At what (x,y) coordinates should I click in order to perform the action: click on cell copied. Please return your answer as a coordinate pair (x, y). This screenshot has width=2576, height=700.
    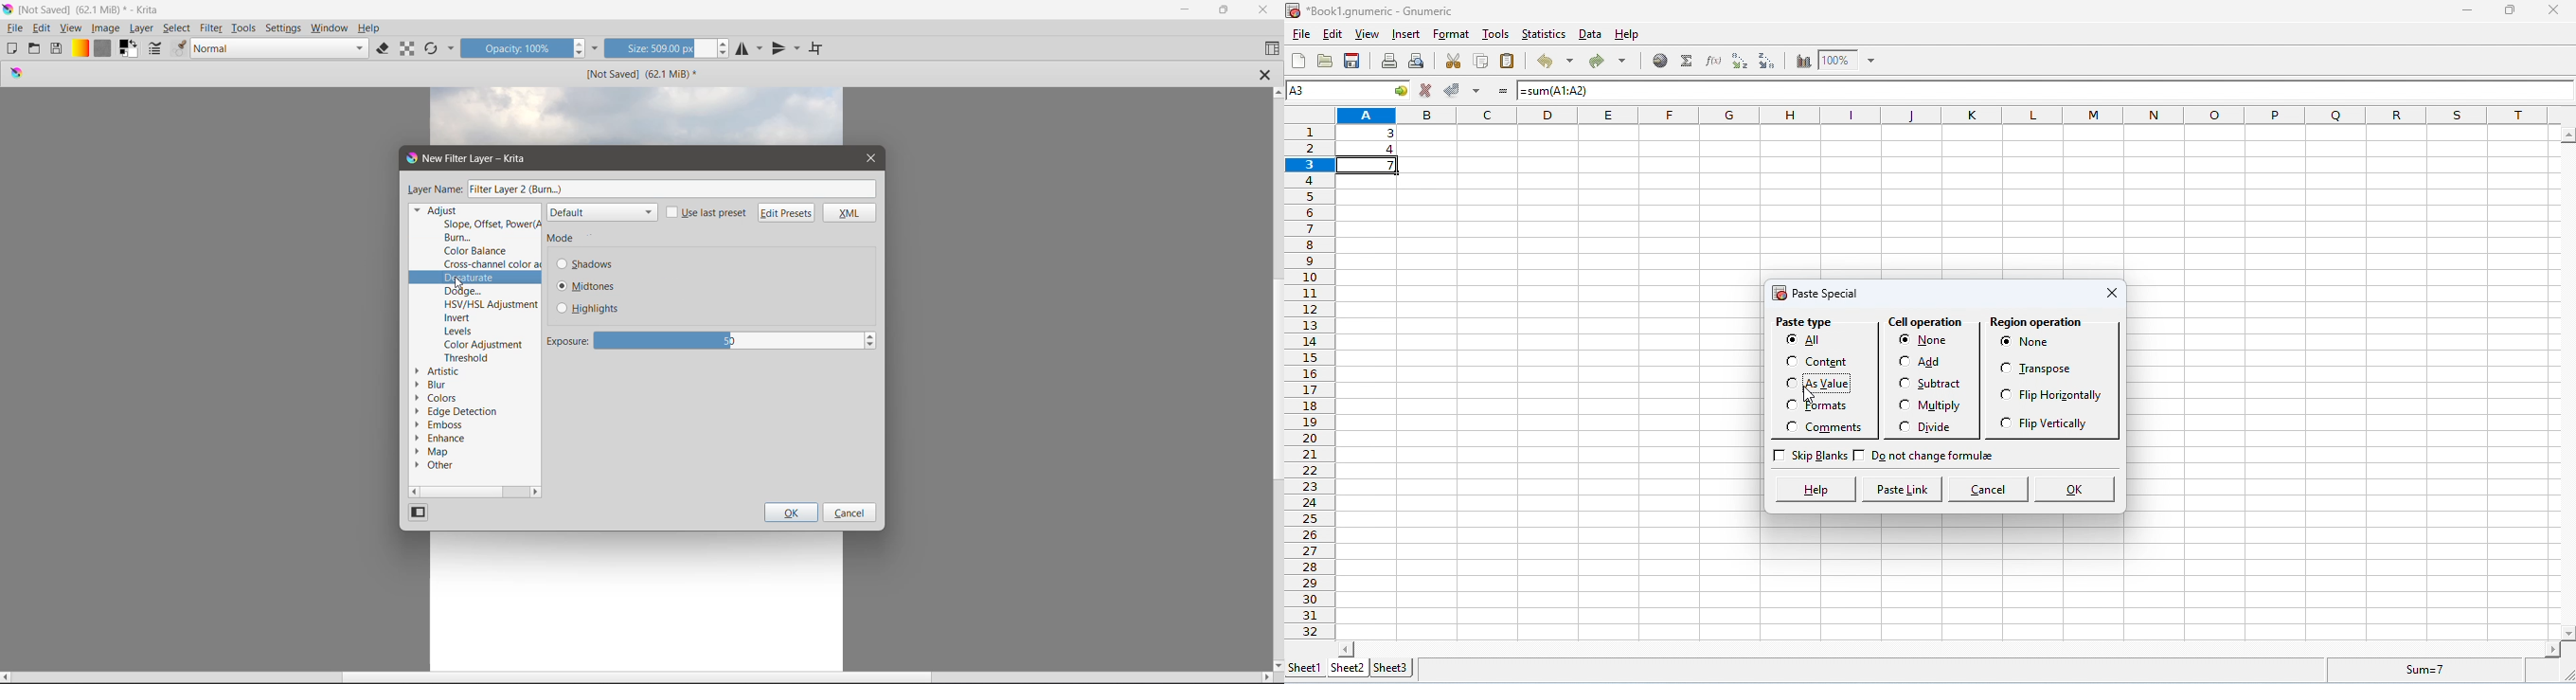
    Looking at the image, I should click on (1369, 164).